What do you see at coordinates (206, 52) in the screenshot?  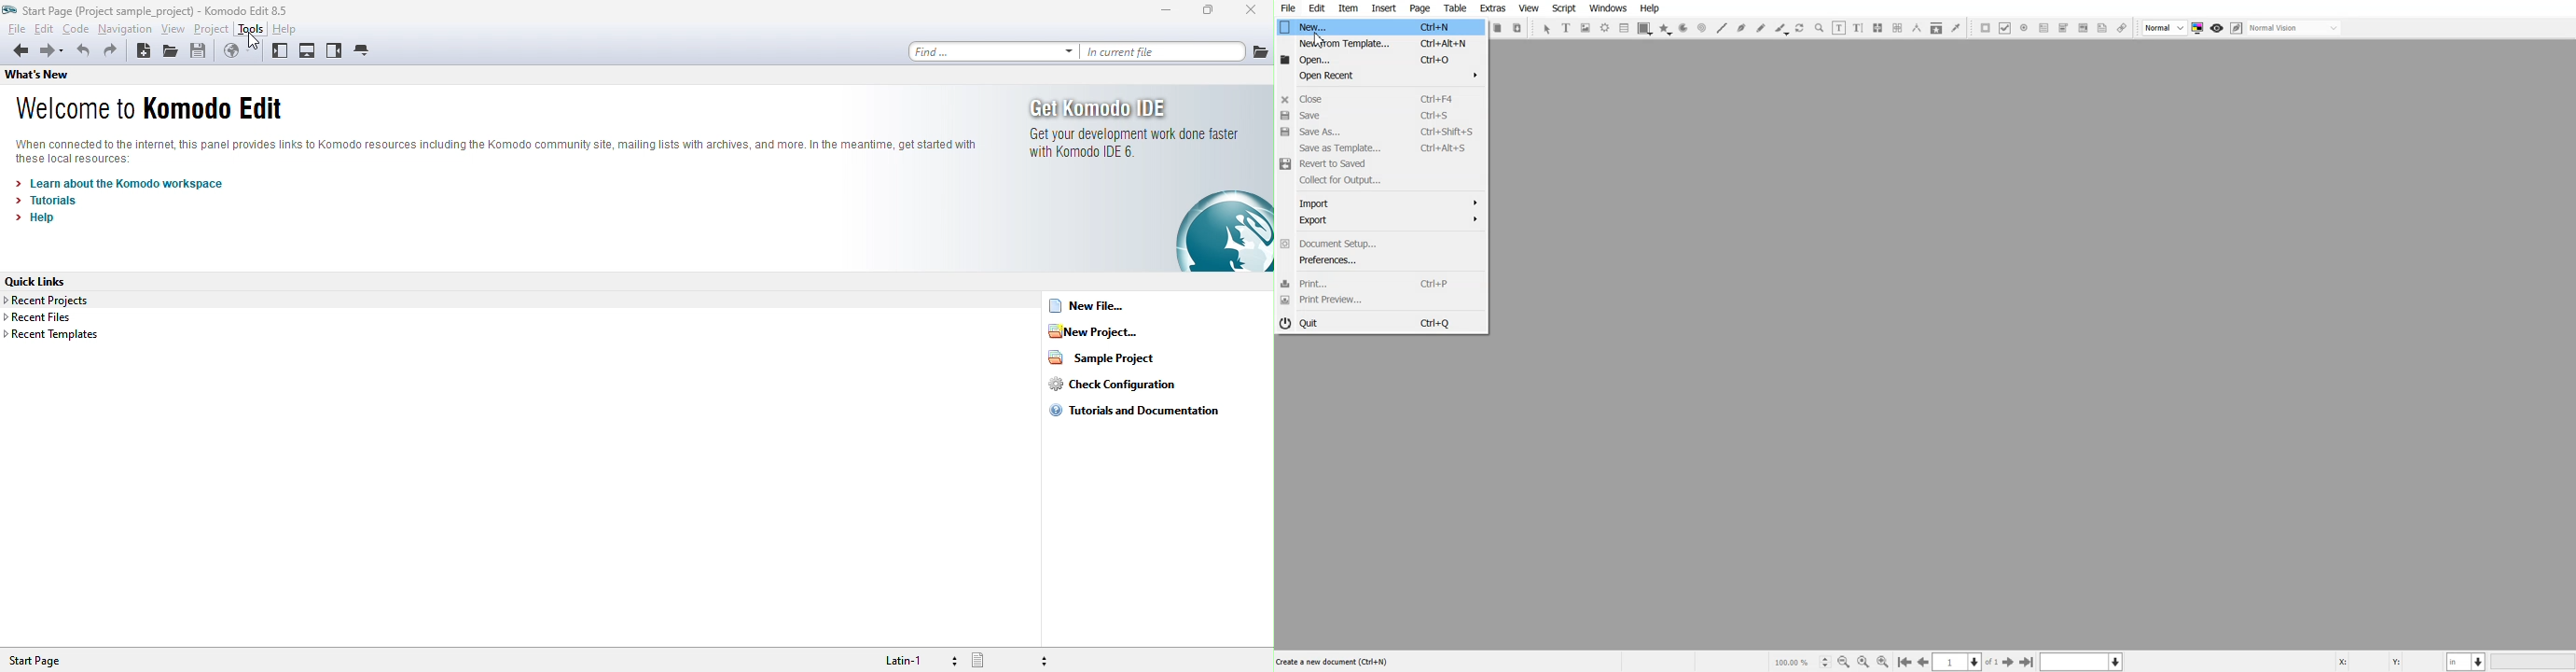 I see `save` at bounding box center [206, 52].